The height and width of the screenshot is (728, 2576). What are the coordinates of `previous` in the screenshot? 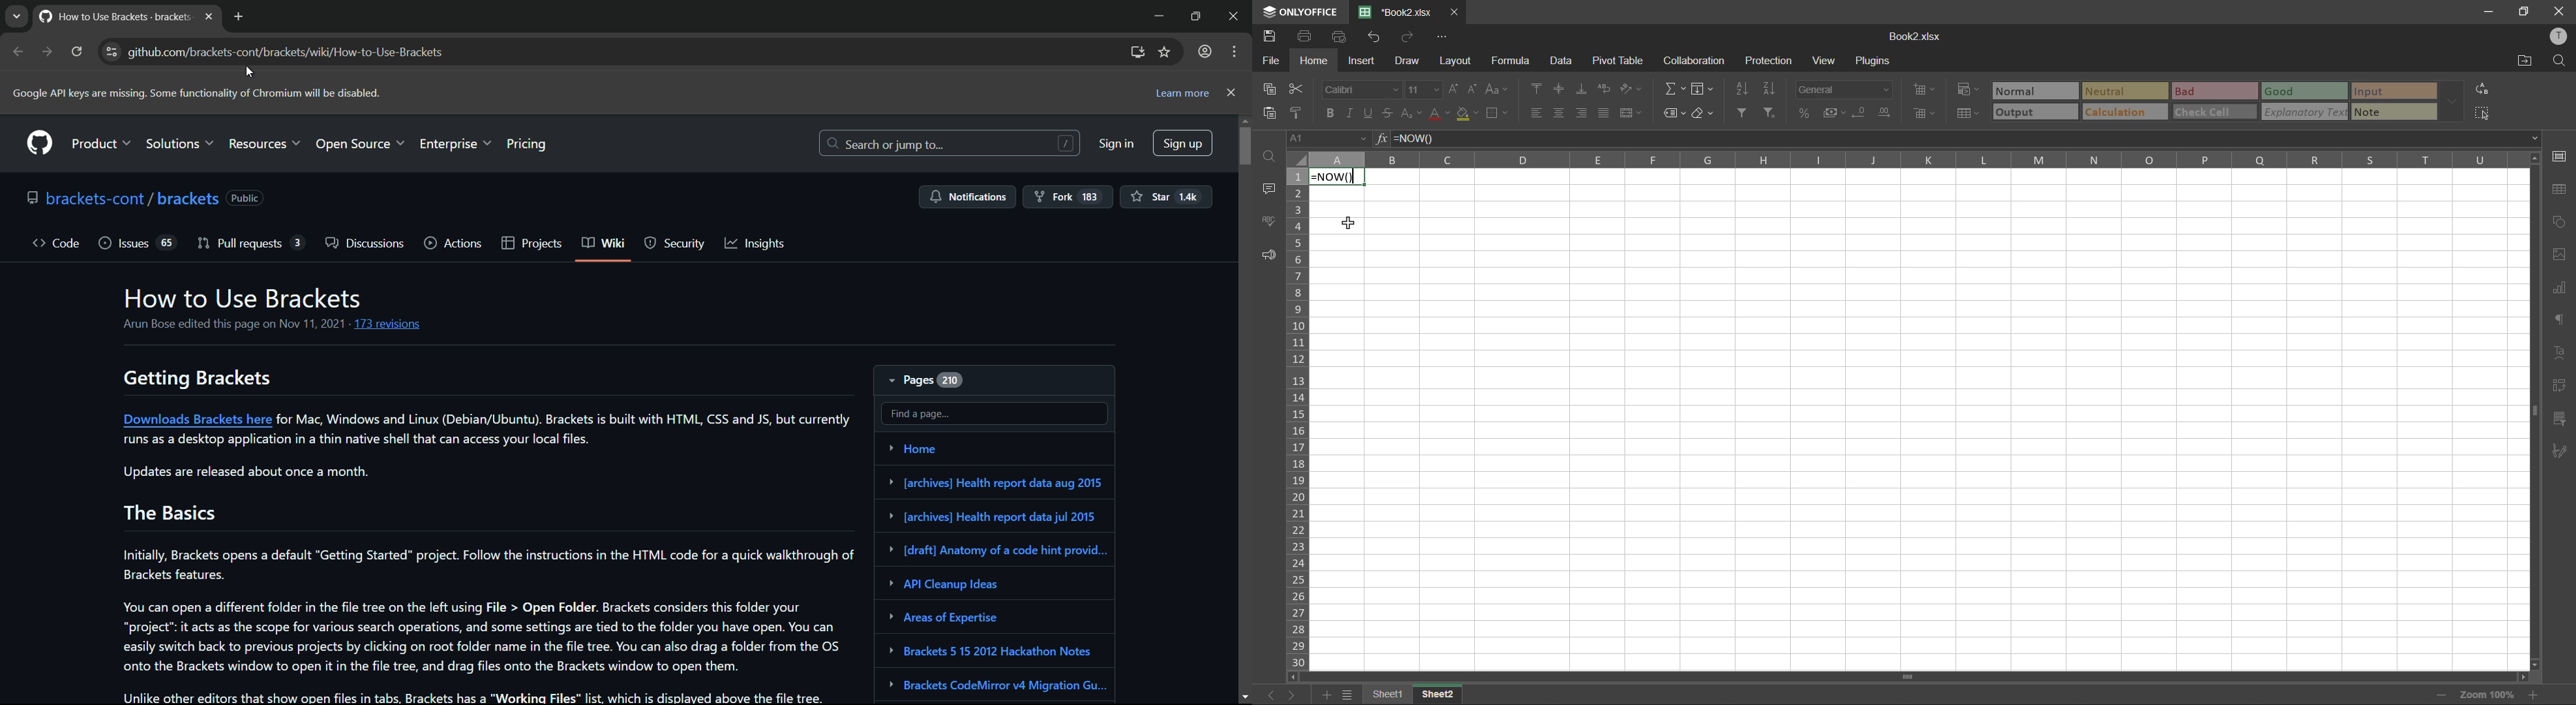 It's located at (1267, 695).